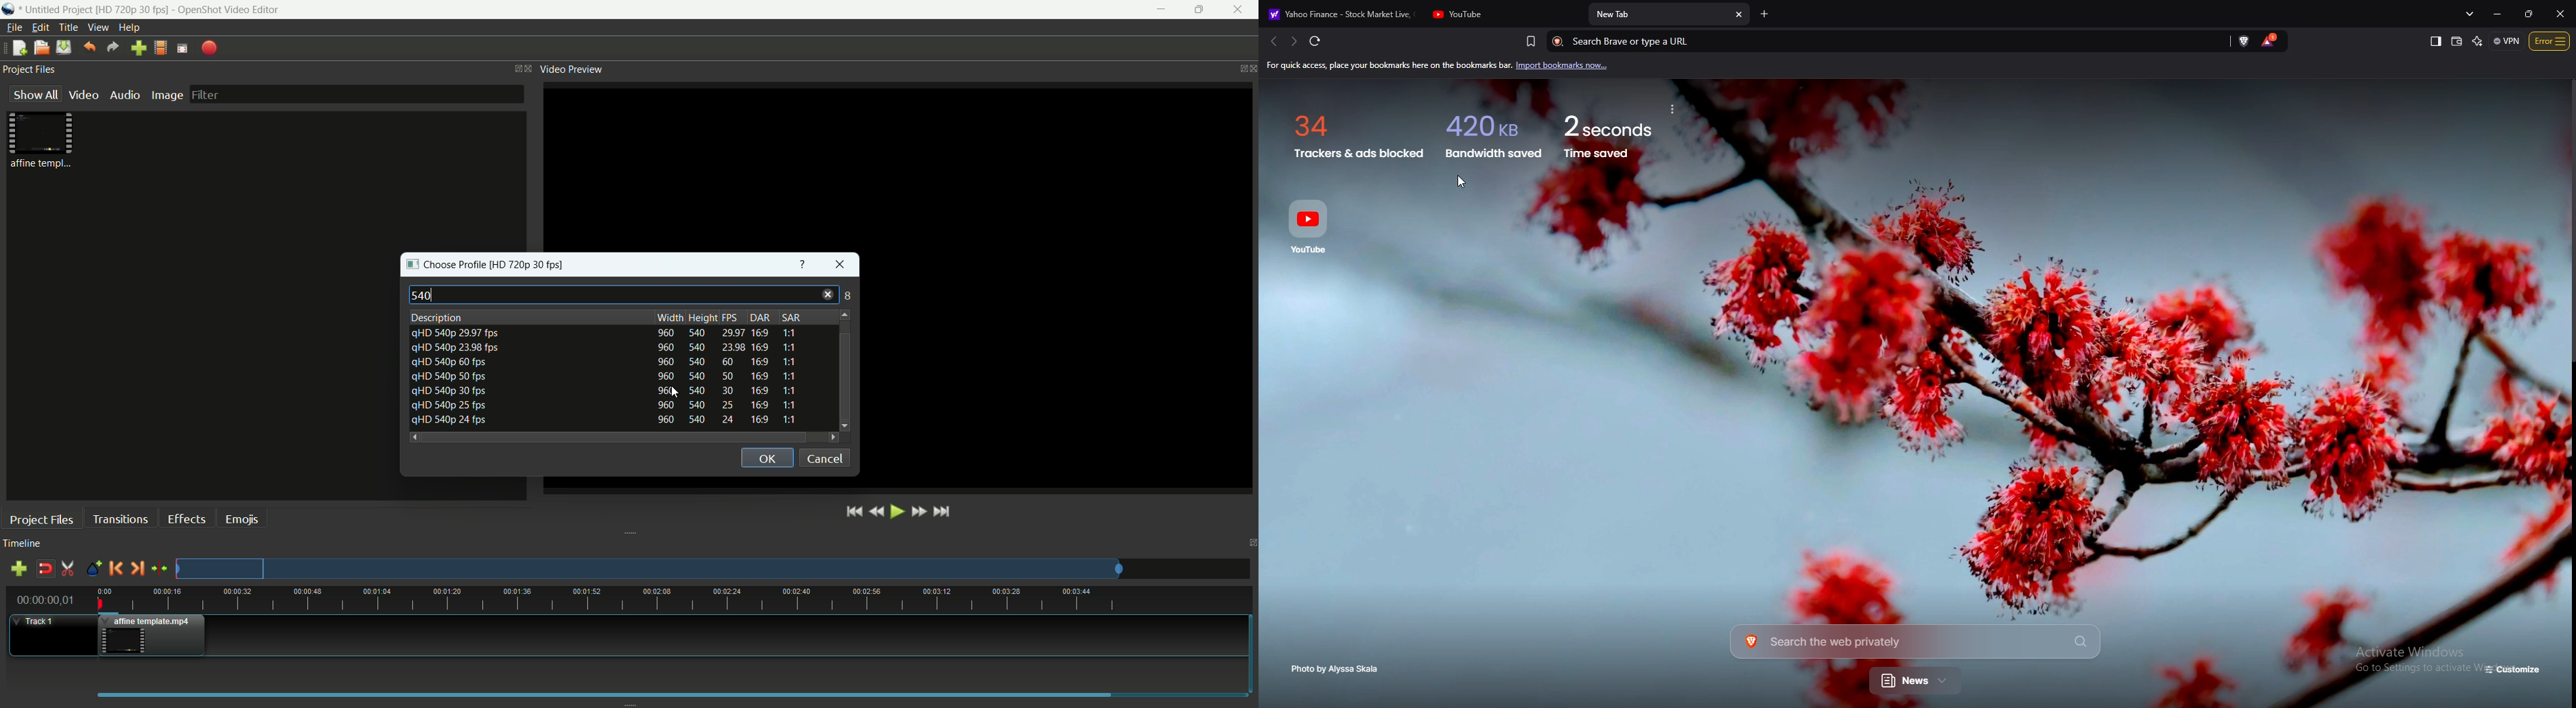 The image size is (2576, 728). I want to click on close tab, so click(1574, 14).